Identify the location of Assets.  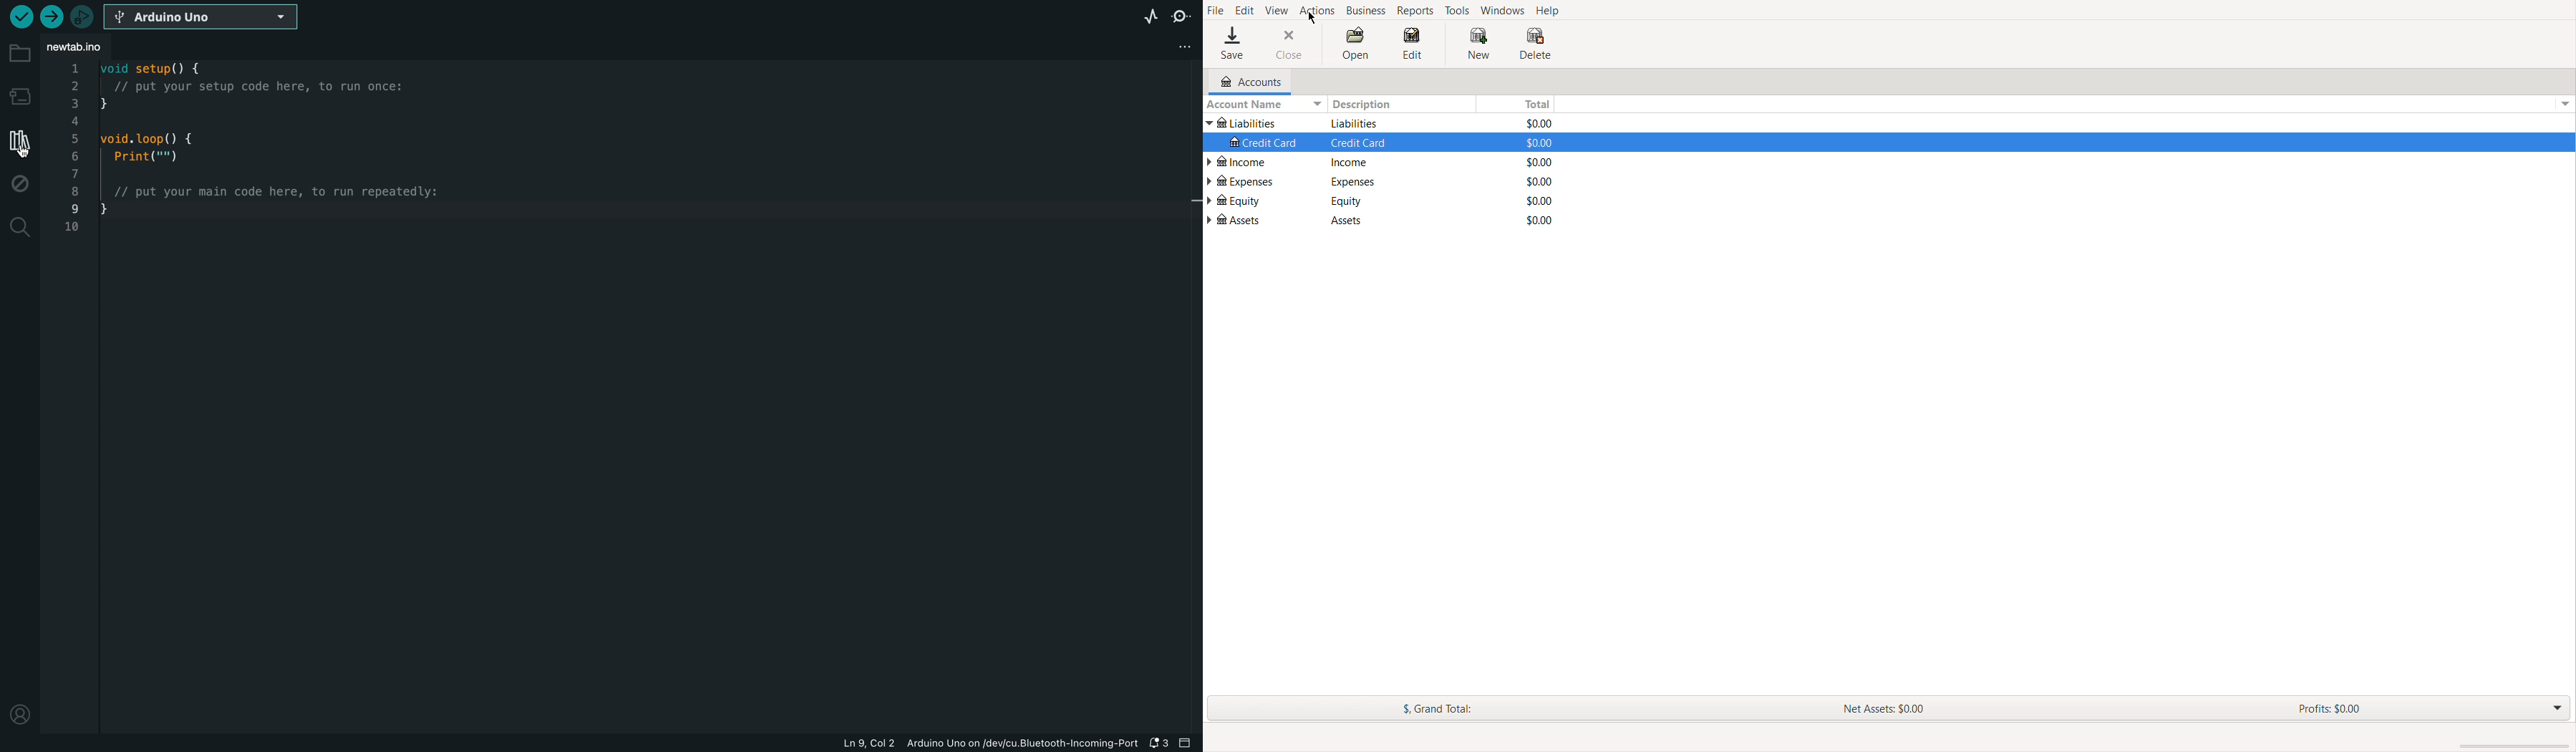
(1234, 224).